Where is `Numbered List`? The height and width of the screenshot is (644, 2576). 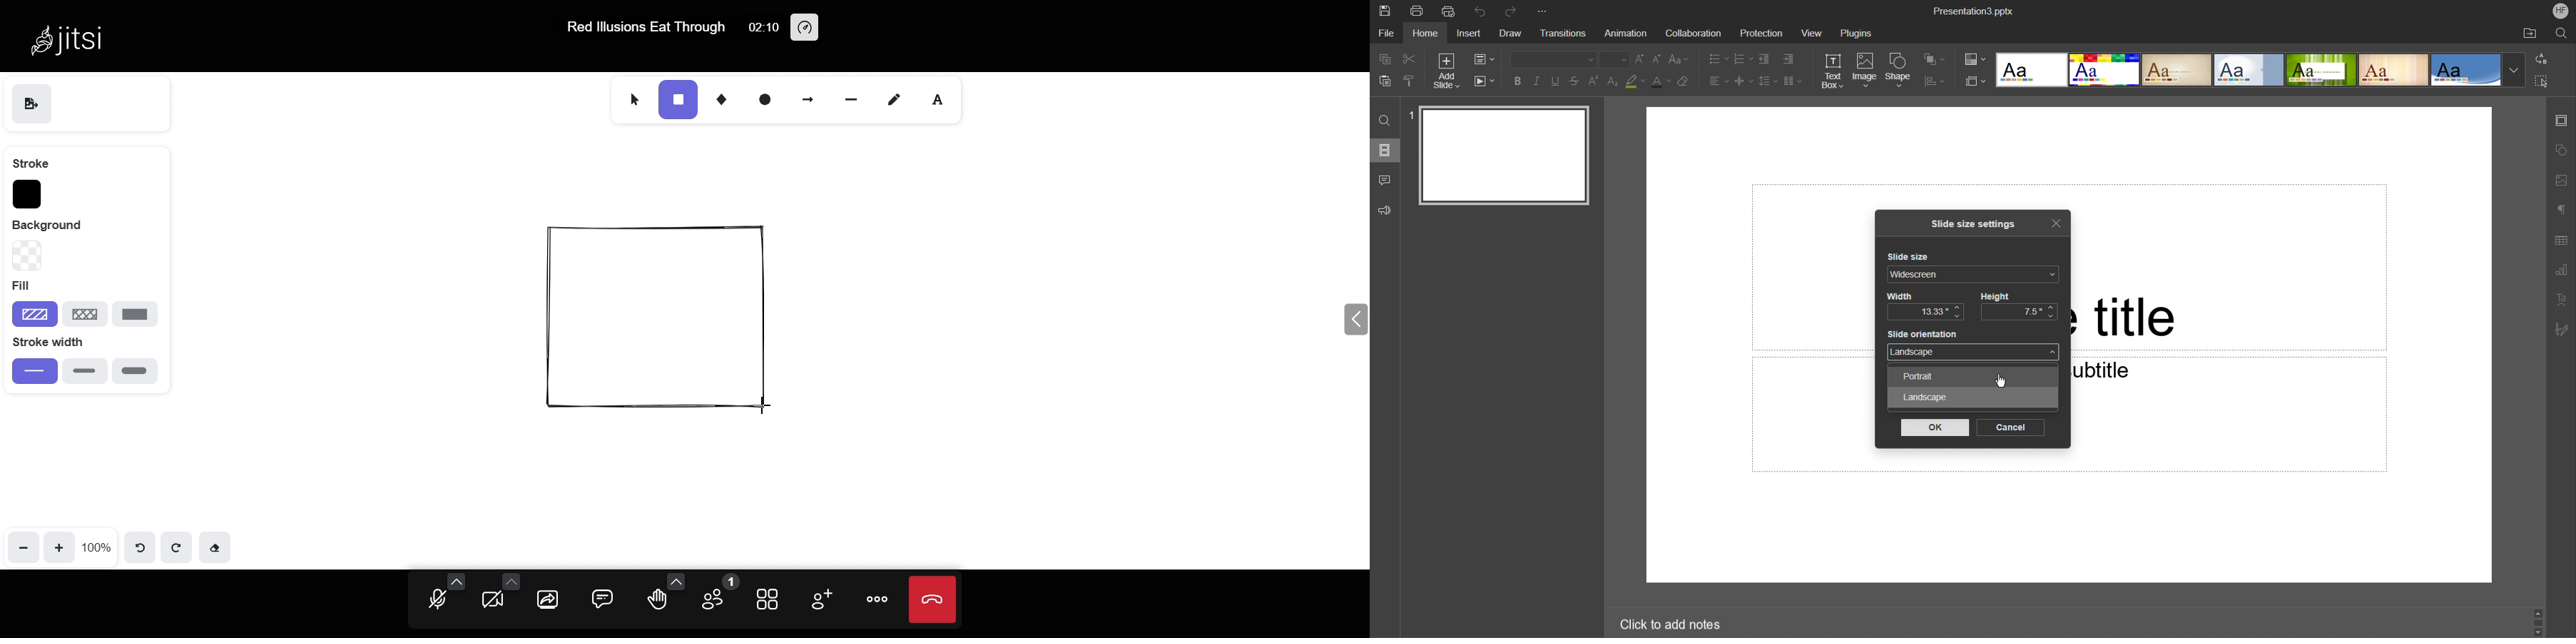
Numbered List is located at coordinates (1742, 59).